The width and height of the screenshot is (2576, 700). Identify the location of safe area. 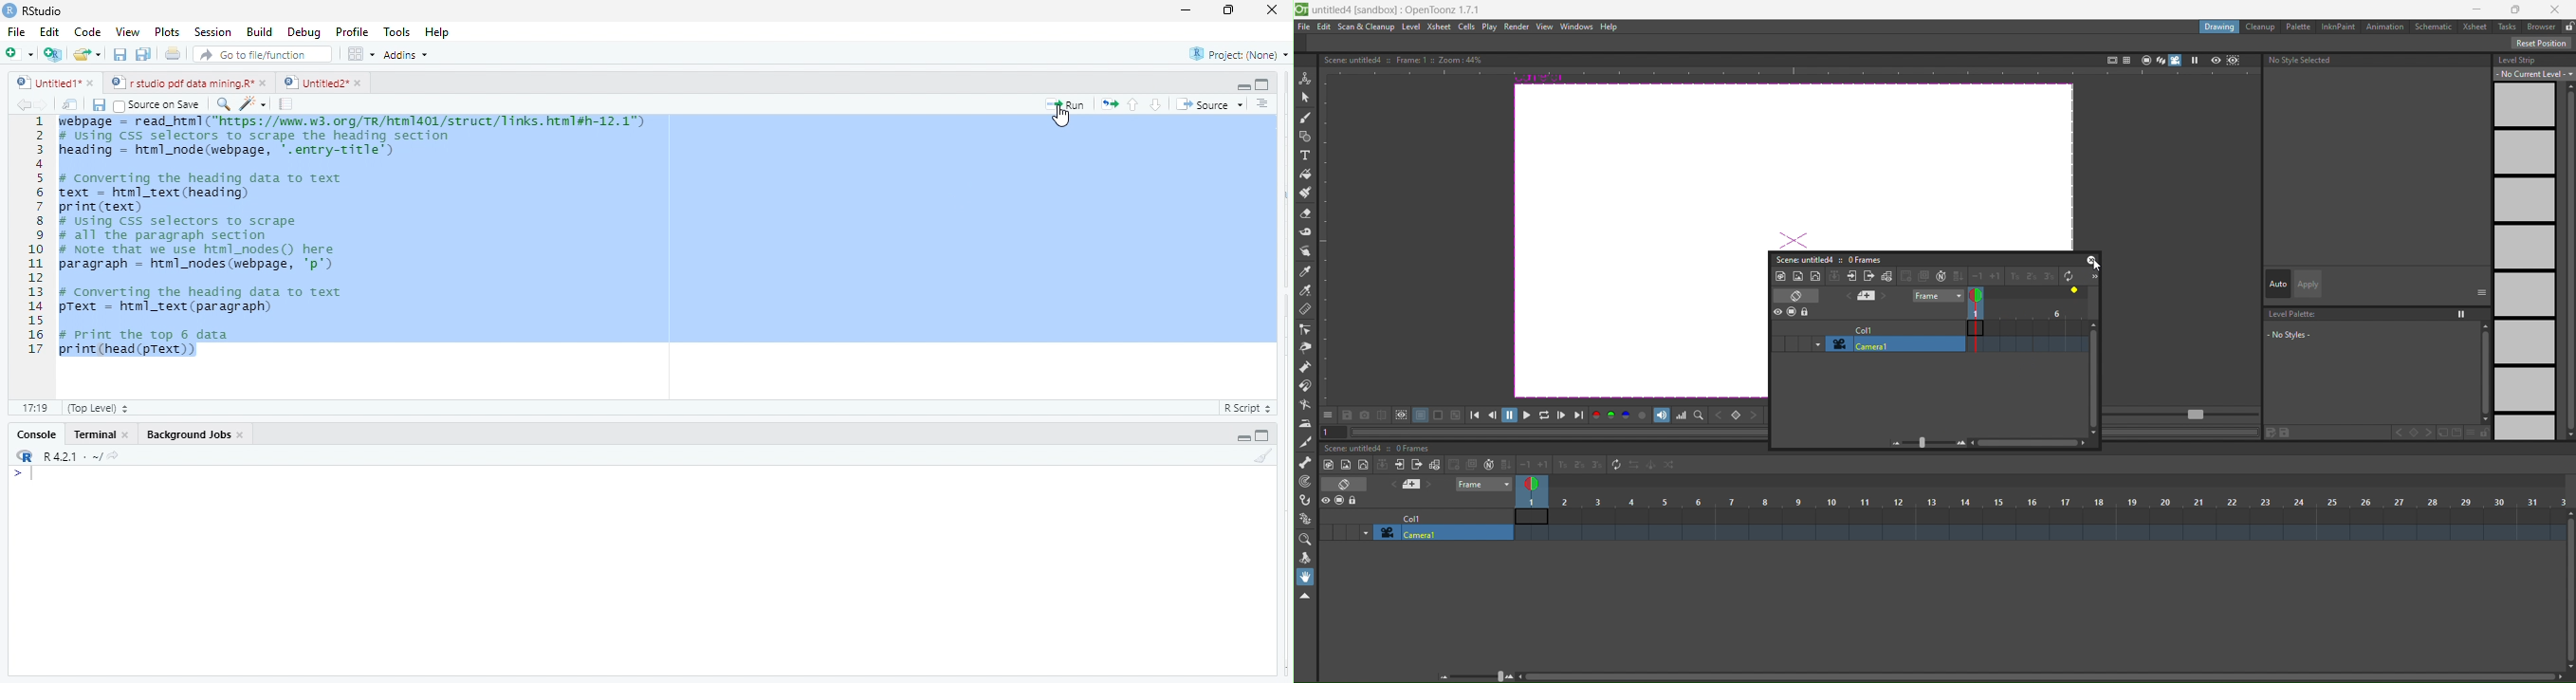
(2111, 58).